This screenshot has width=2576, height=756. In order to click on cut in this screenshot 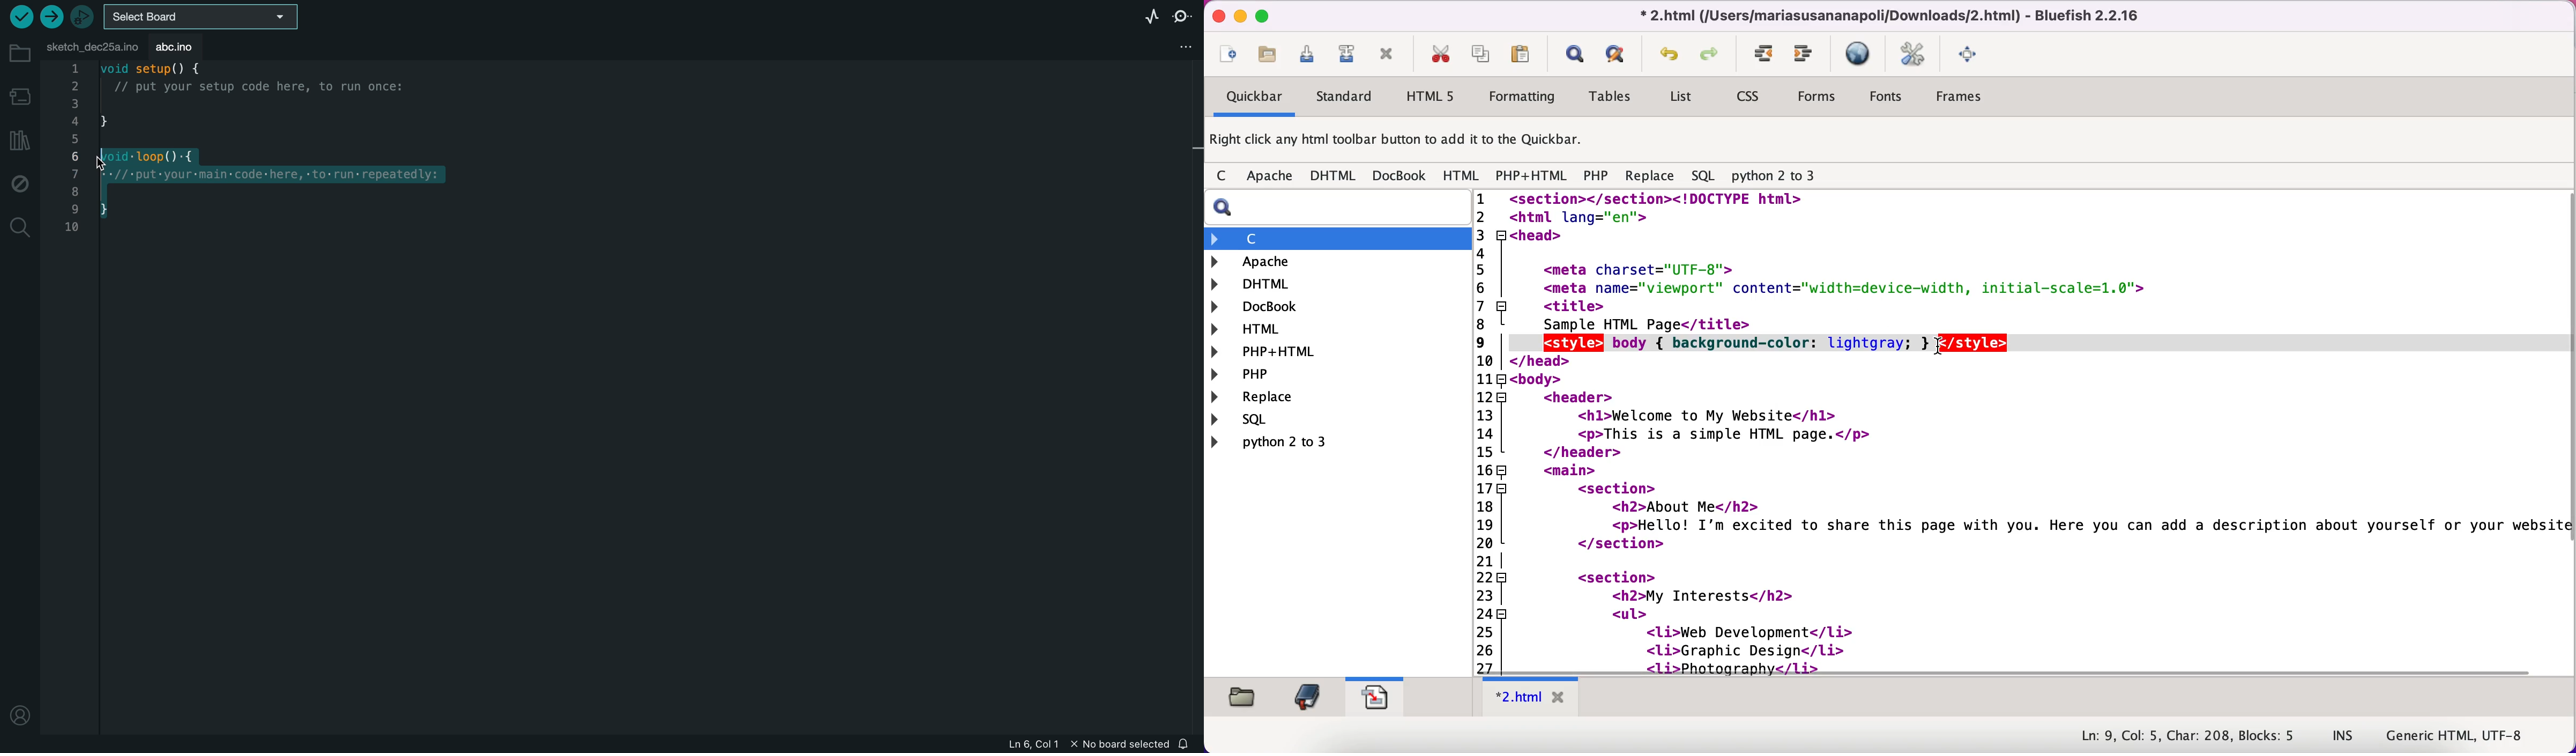, I will do `click(1440, 54)`.